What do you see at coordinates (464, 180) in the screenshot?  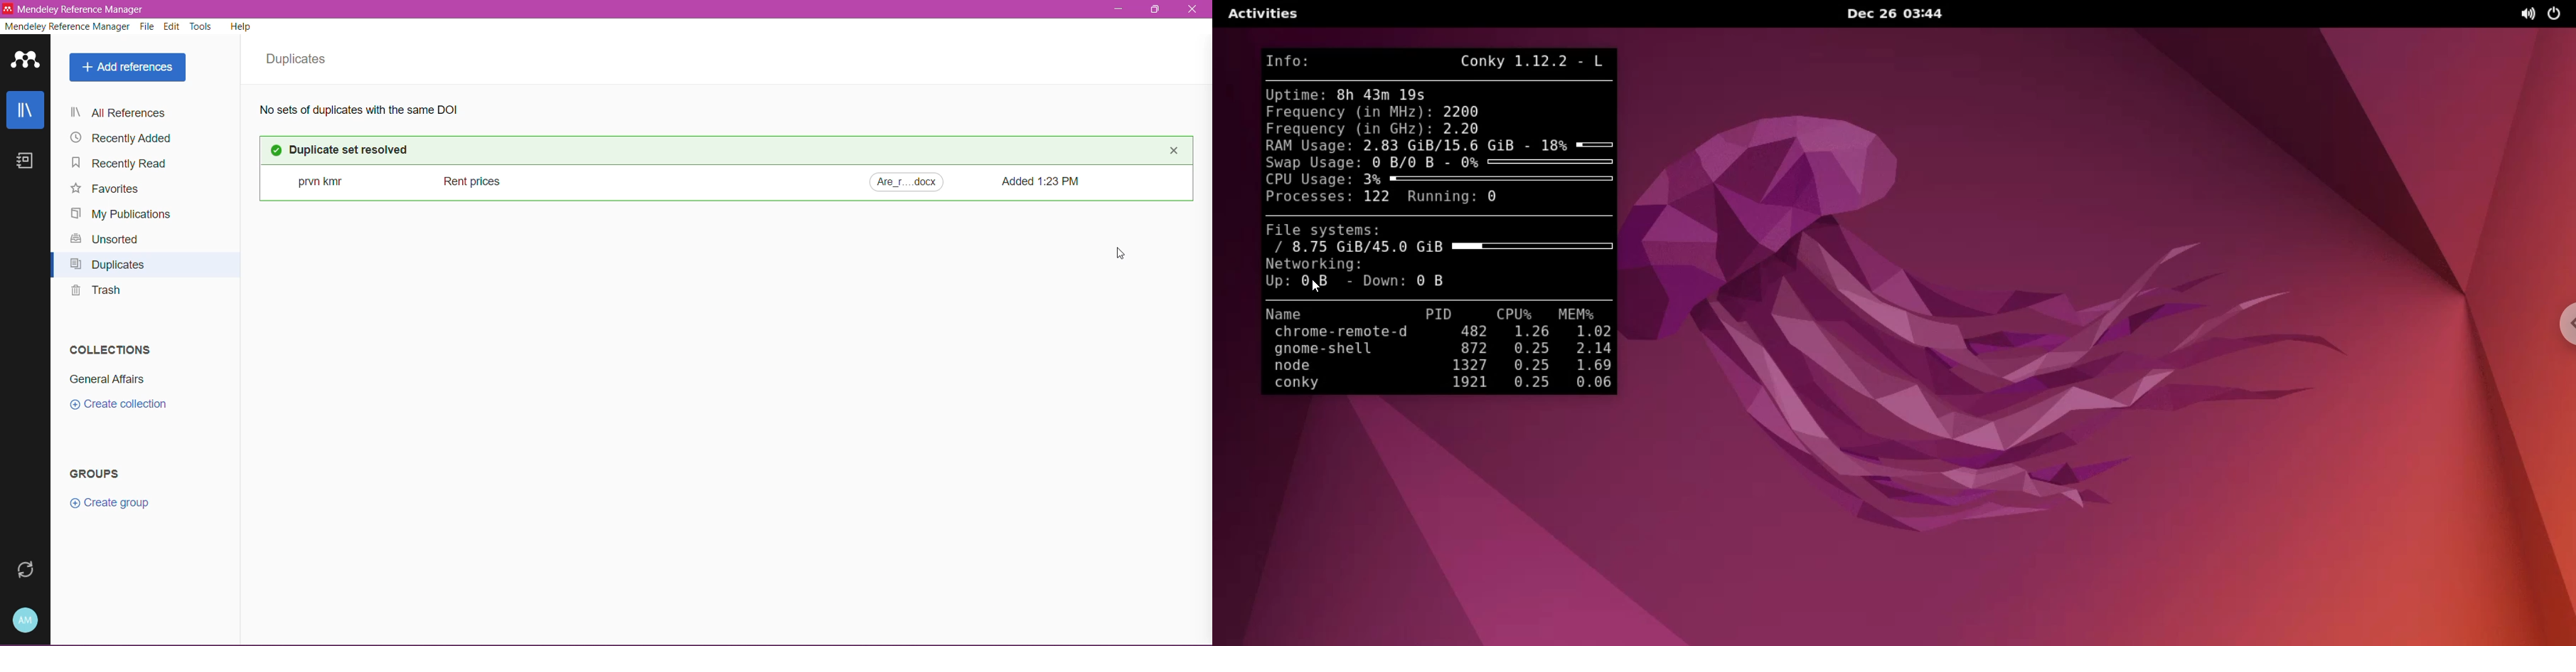 I see `title` at bounding box center [464, 180].